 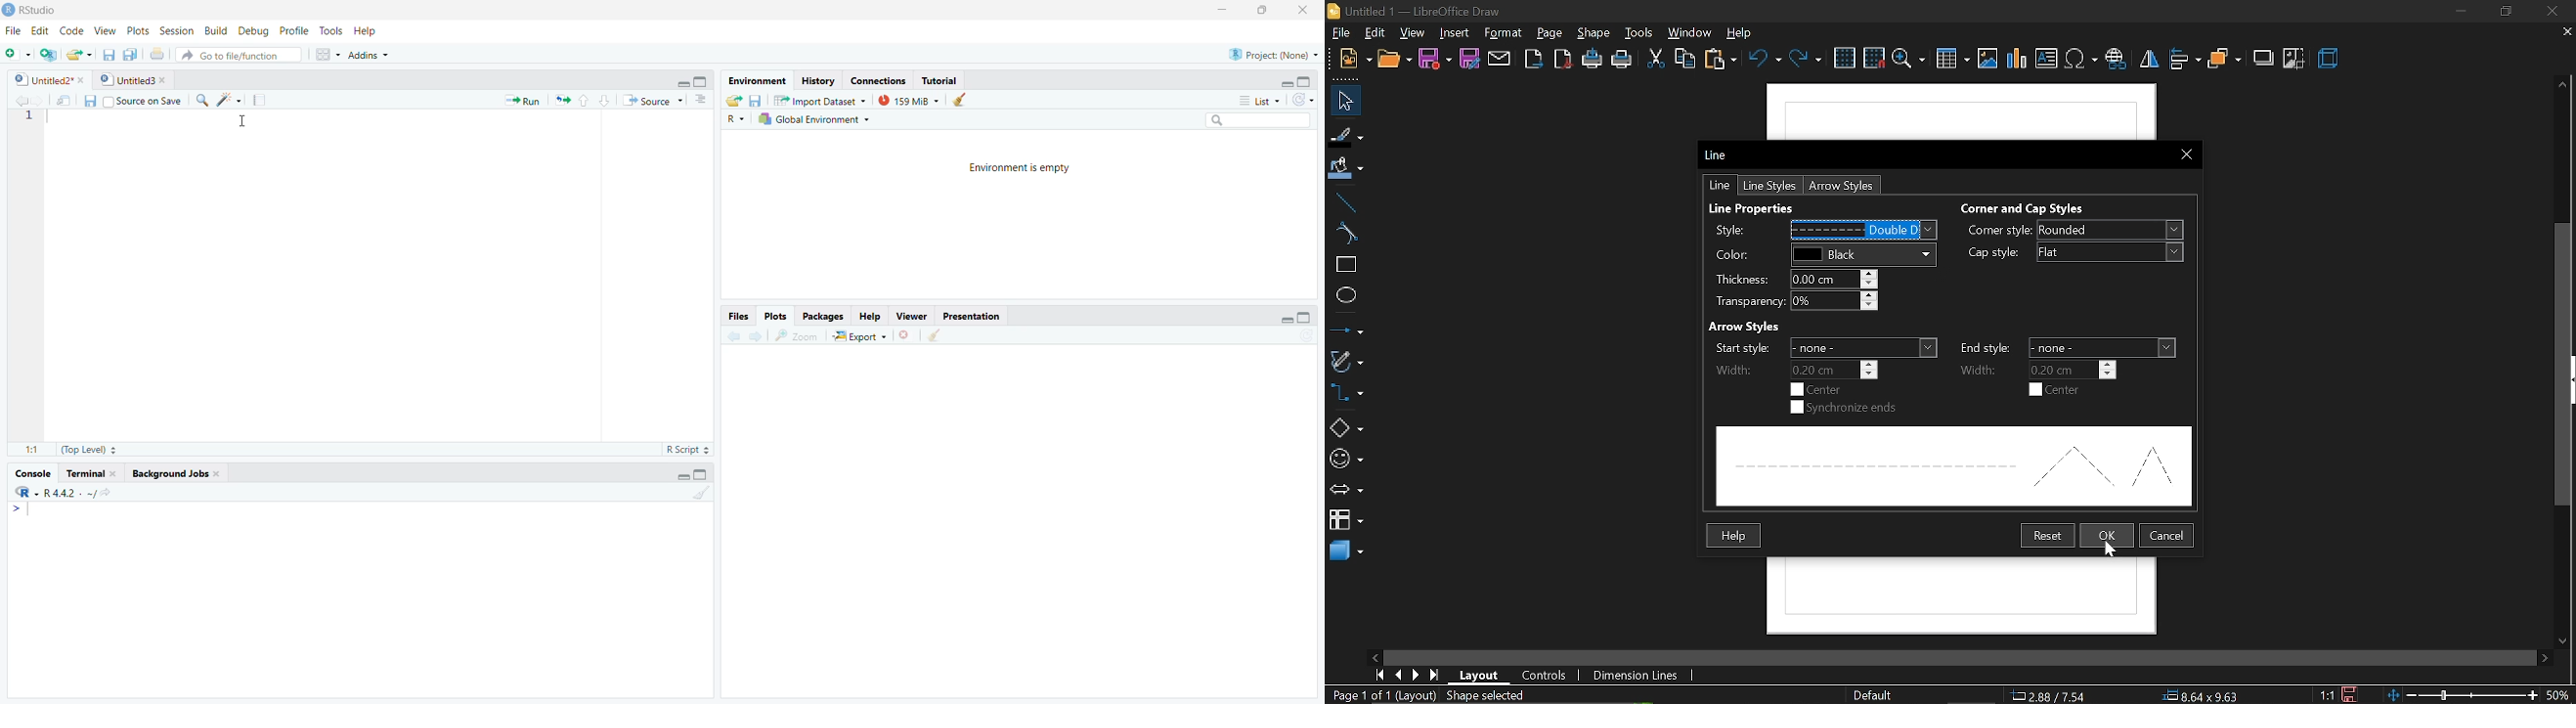 What do you see at coordinates (41, 31) in the screenshot?
I see `Edit` at bounding box center [41, 31].